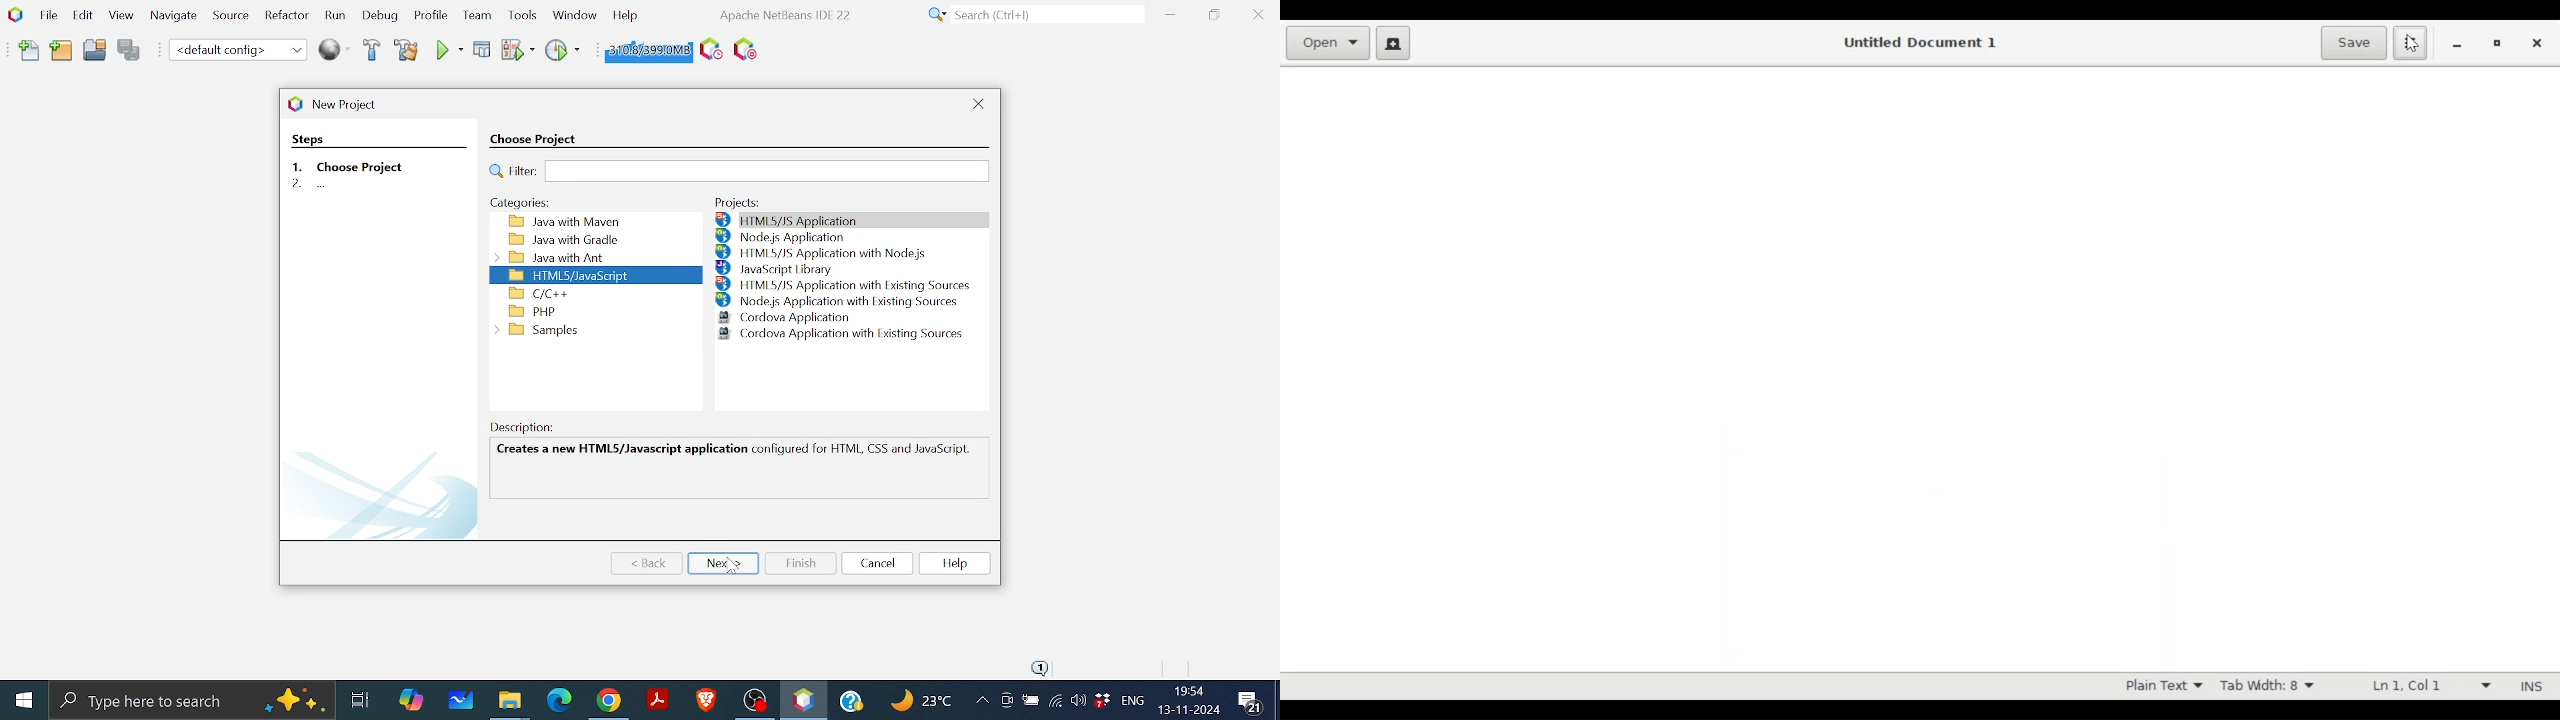  What do you see at coordinates (2161, 685) in the screenshot?
I see `Highlight mode` at bounding box center [2161, 685].